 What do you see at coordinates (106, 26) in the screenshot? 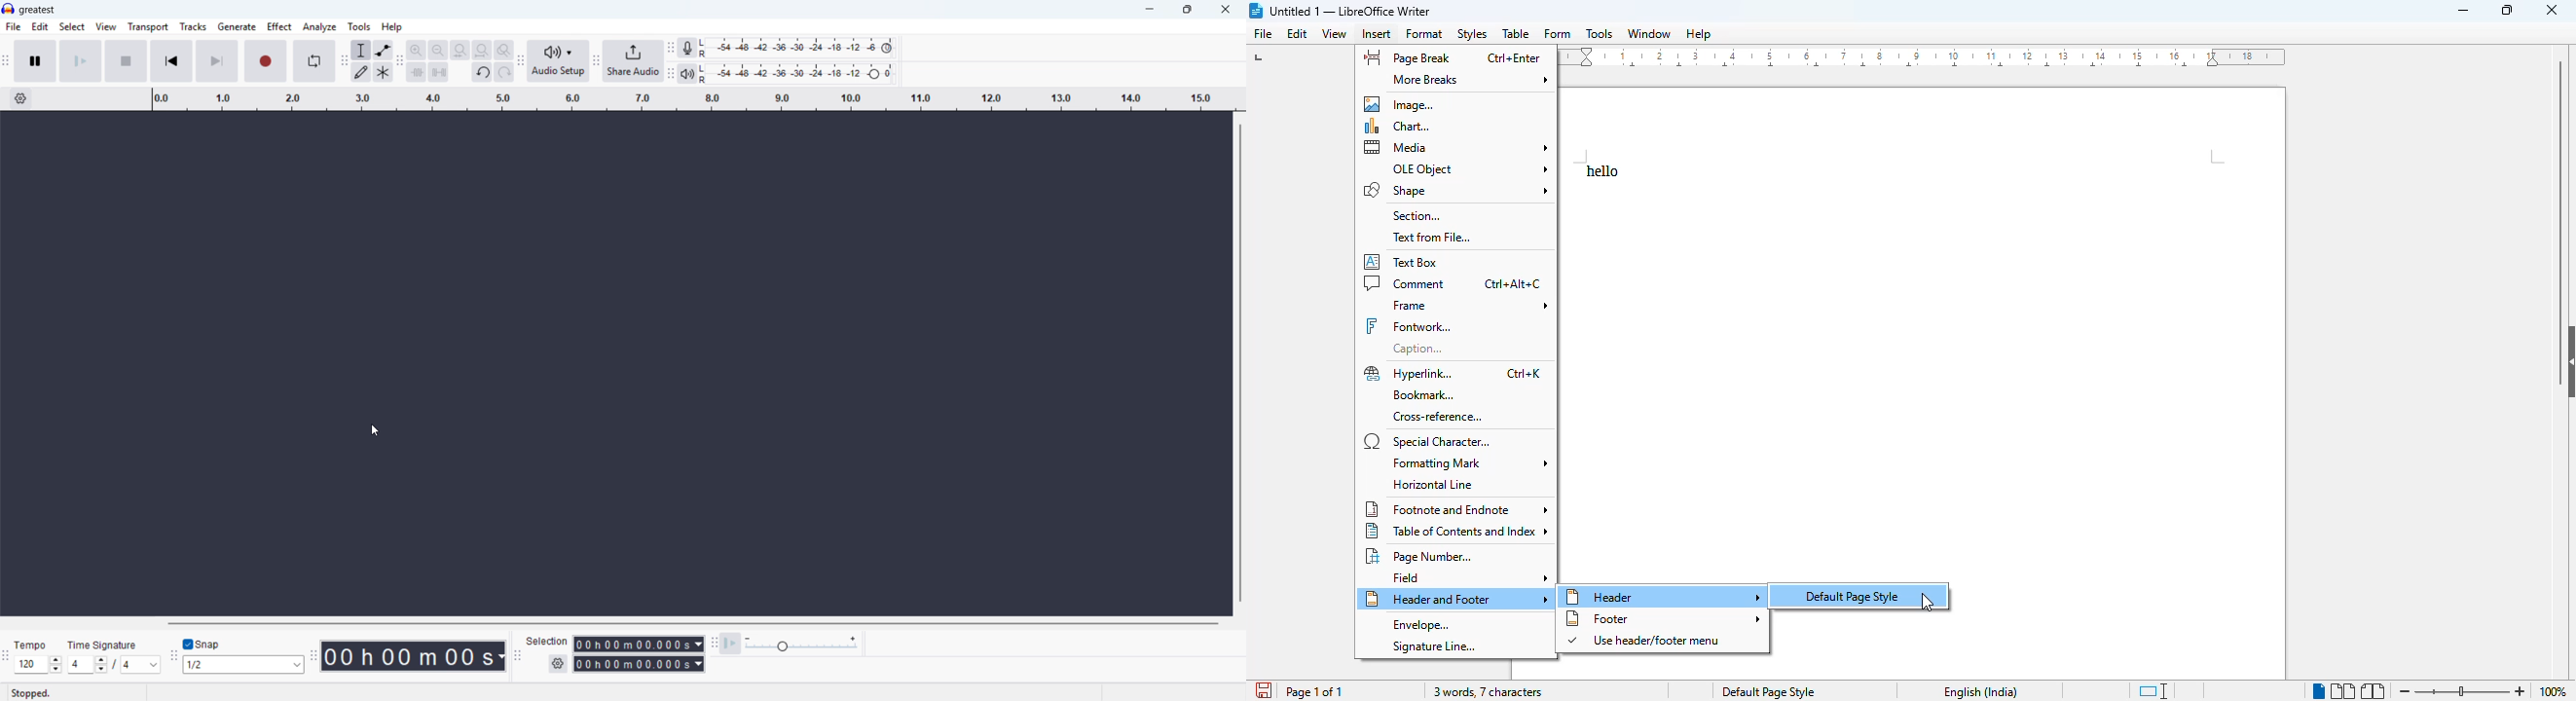
I see `view ` at bounding box center [106, 26].